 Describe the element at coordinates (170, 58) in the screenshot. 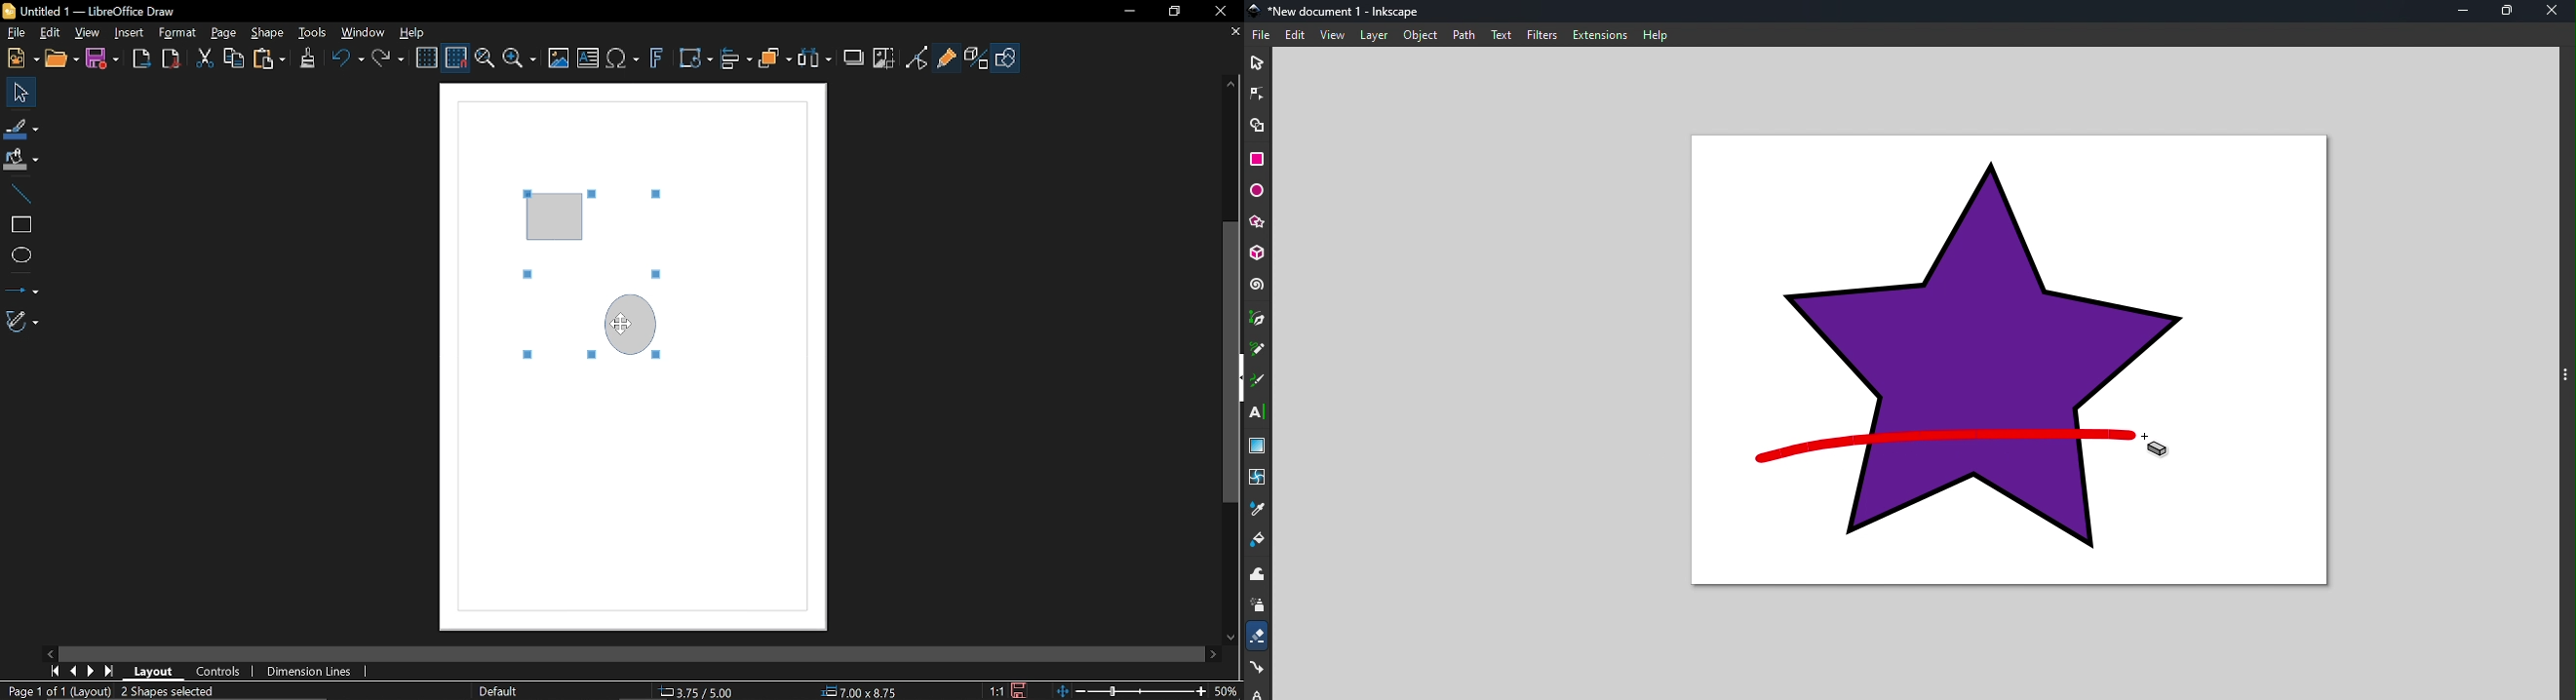

I see `Save as pdf` at that location.